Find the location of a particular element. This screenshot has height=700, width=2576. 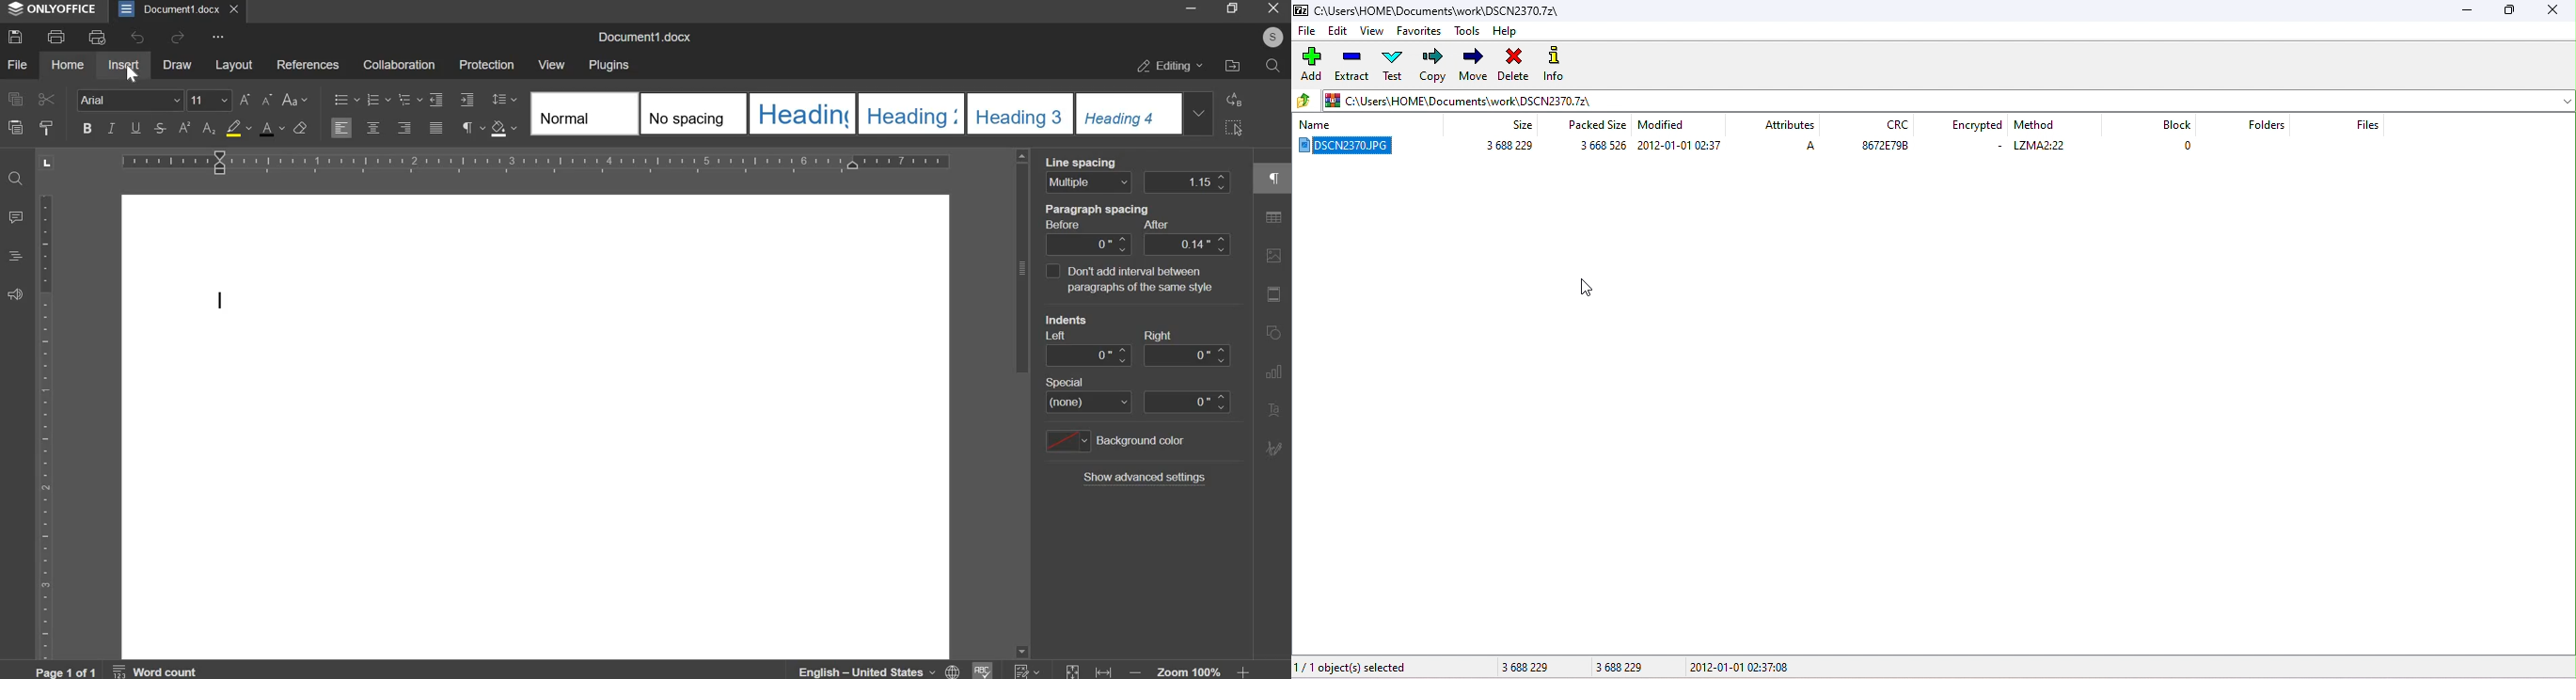

find is located at coordinates (15, 178).